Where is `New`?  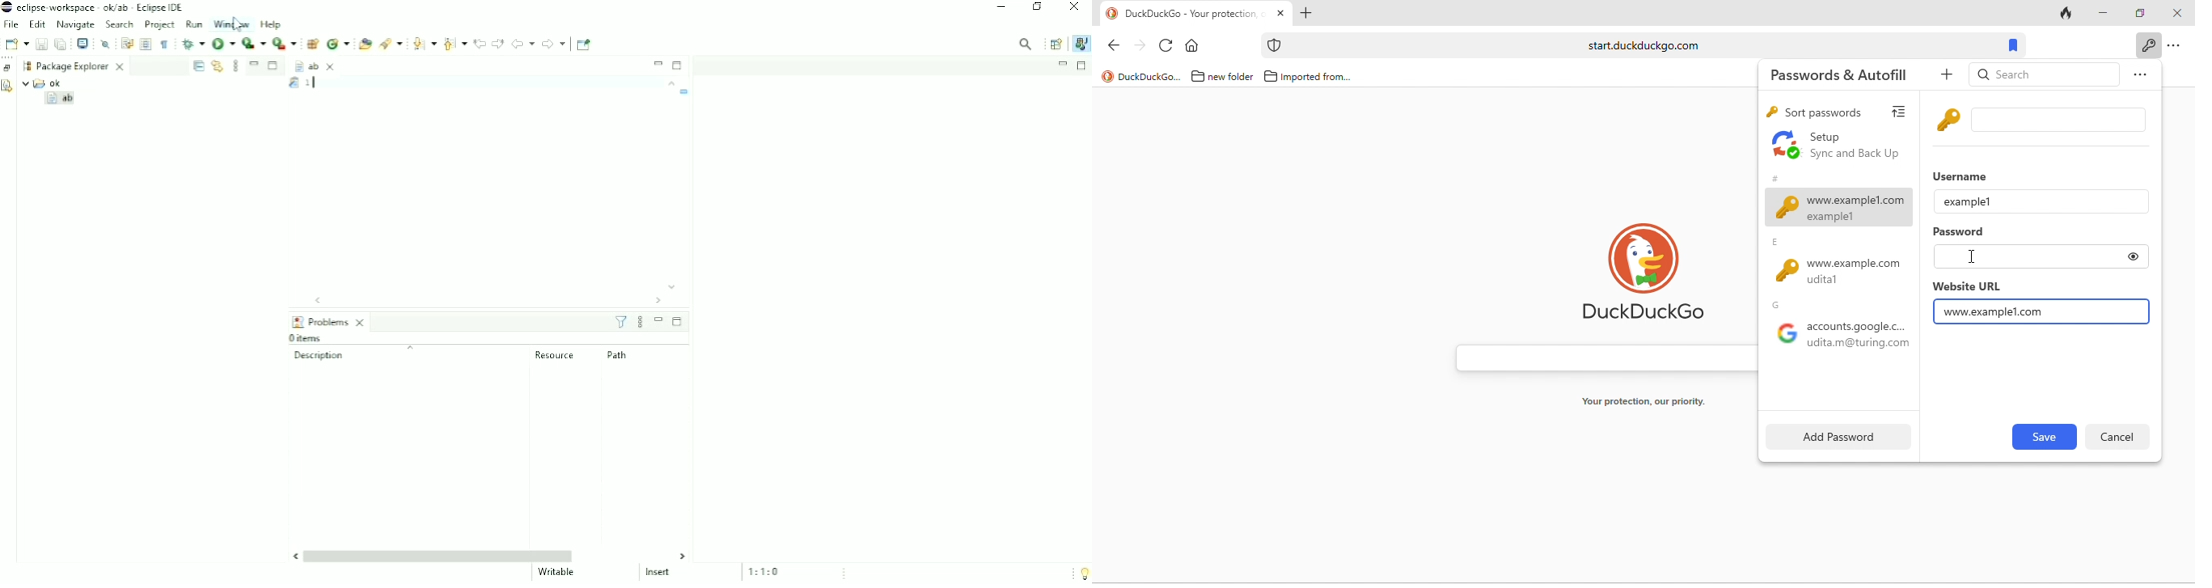 New is located at coordinates (15, 44).